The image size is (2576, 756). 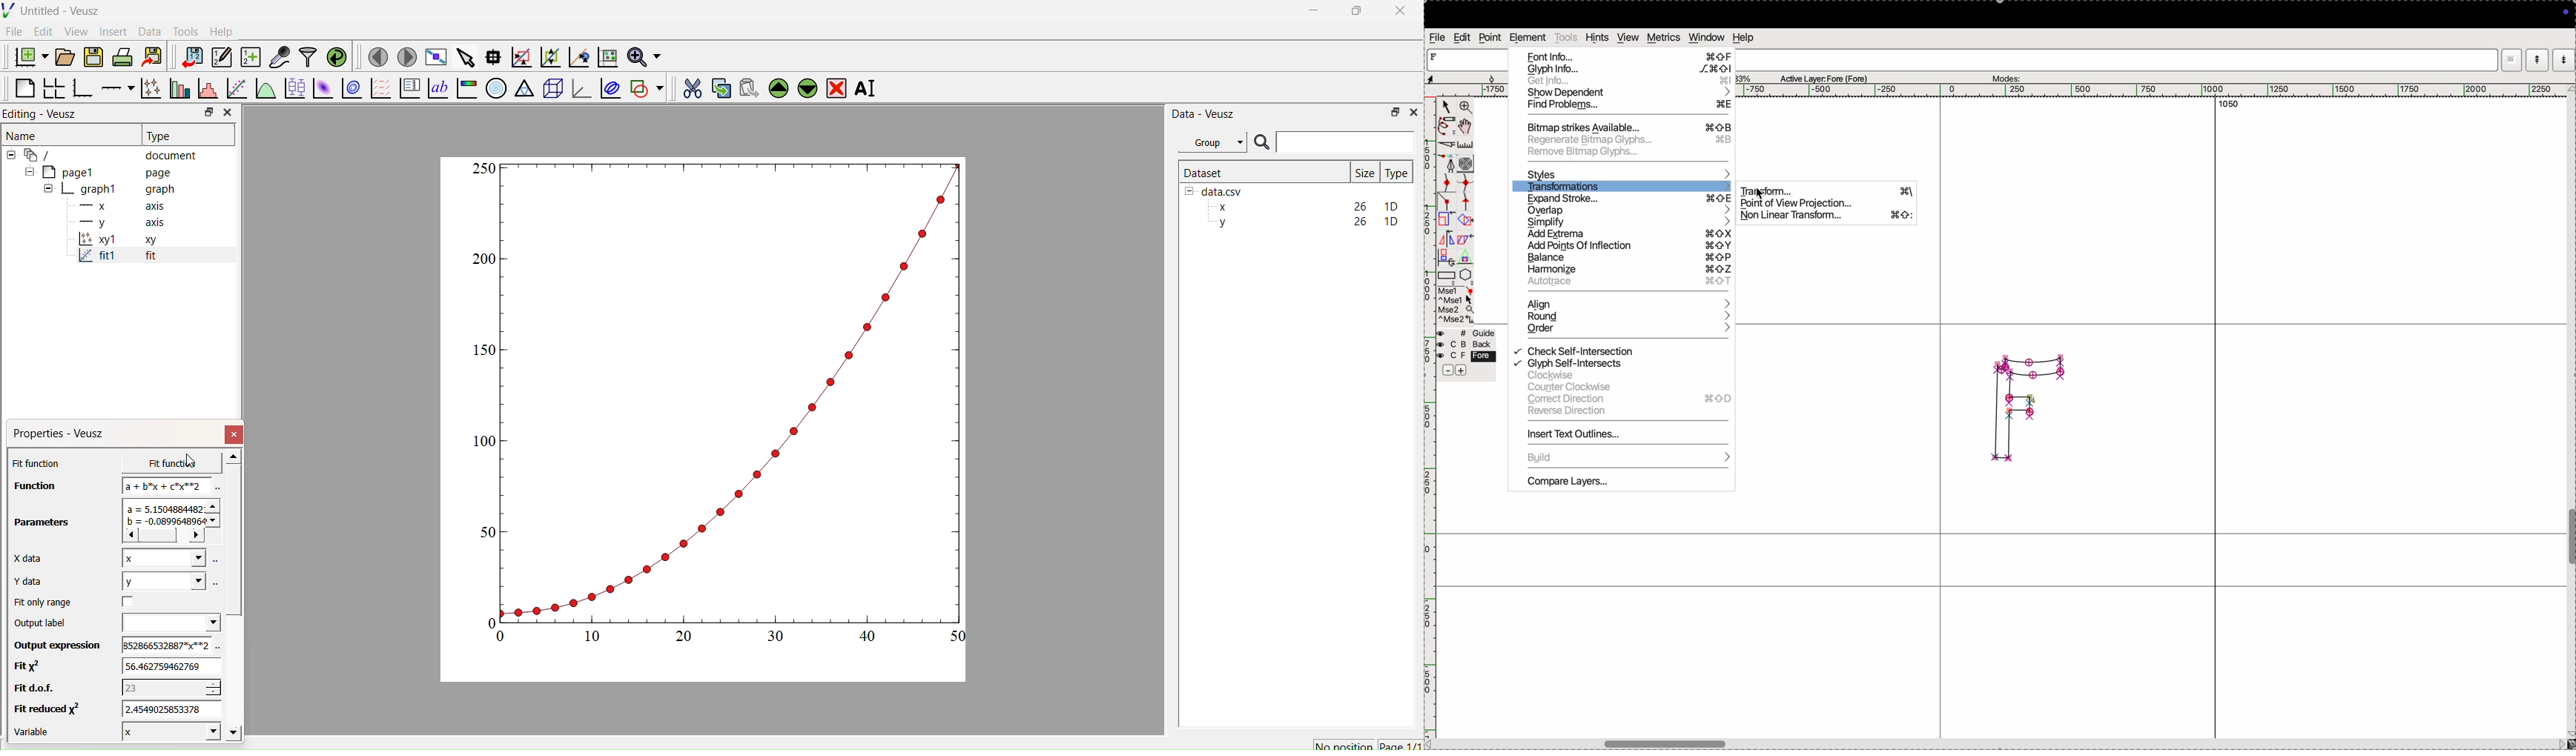 What do you see at coordinates (1630, 187) in the screenshot?
I see `transformations` at bounding box center [1630, 187].